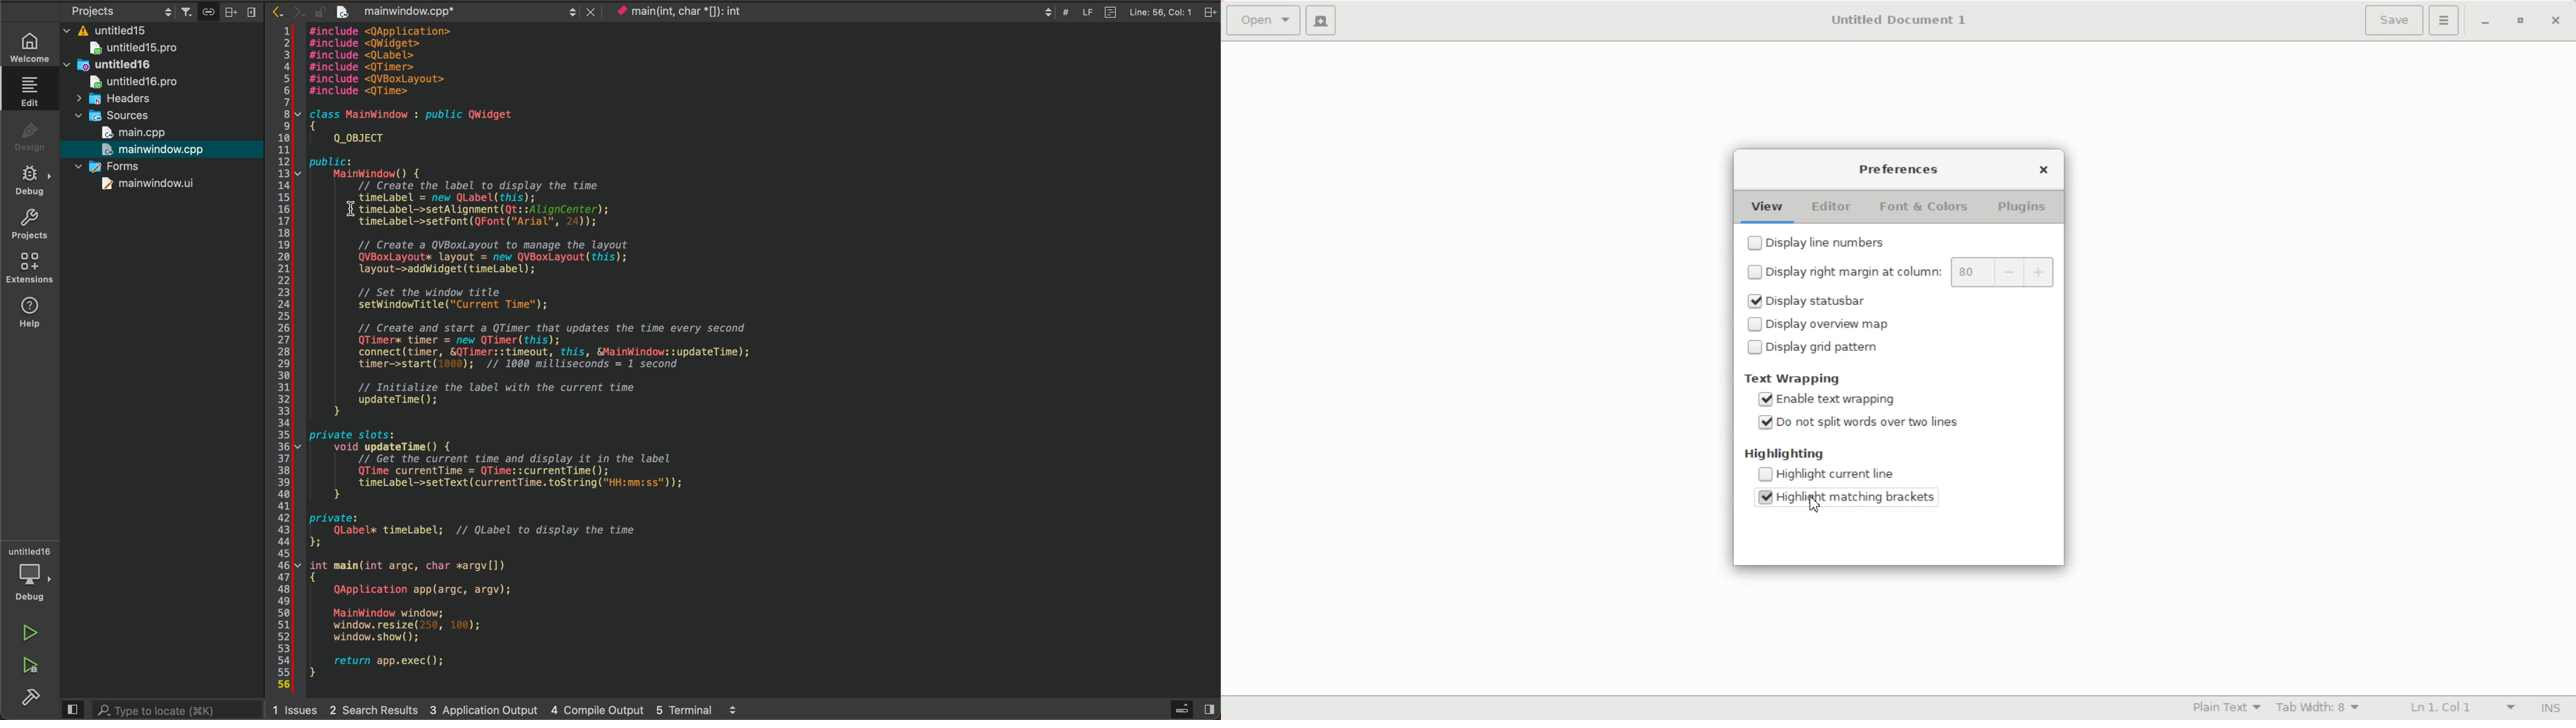 Image resolution: width=2576 pixels, height=728 pixels. What do you see at coordinates (28, 179) in the screenshot?
I see `debug` at bounding box center [28, 179].